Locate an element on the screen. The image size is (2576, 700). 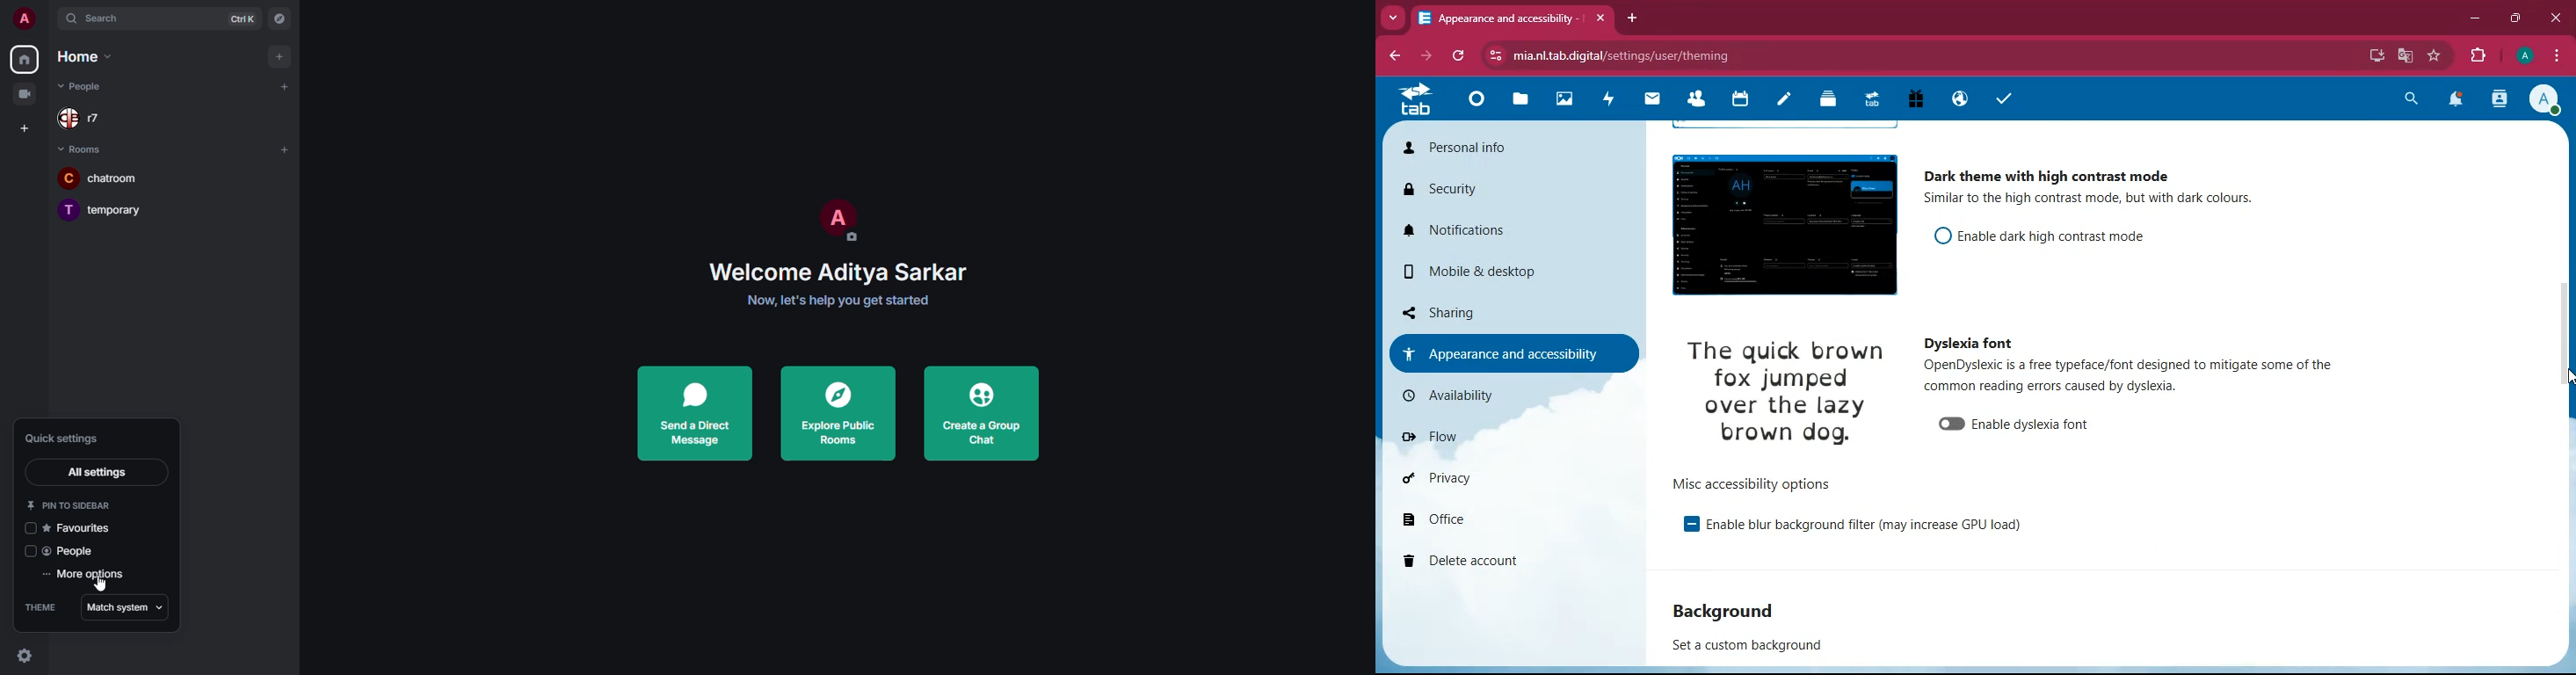
mobile is located at coordinates (1496, 271).